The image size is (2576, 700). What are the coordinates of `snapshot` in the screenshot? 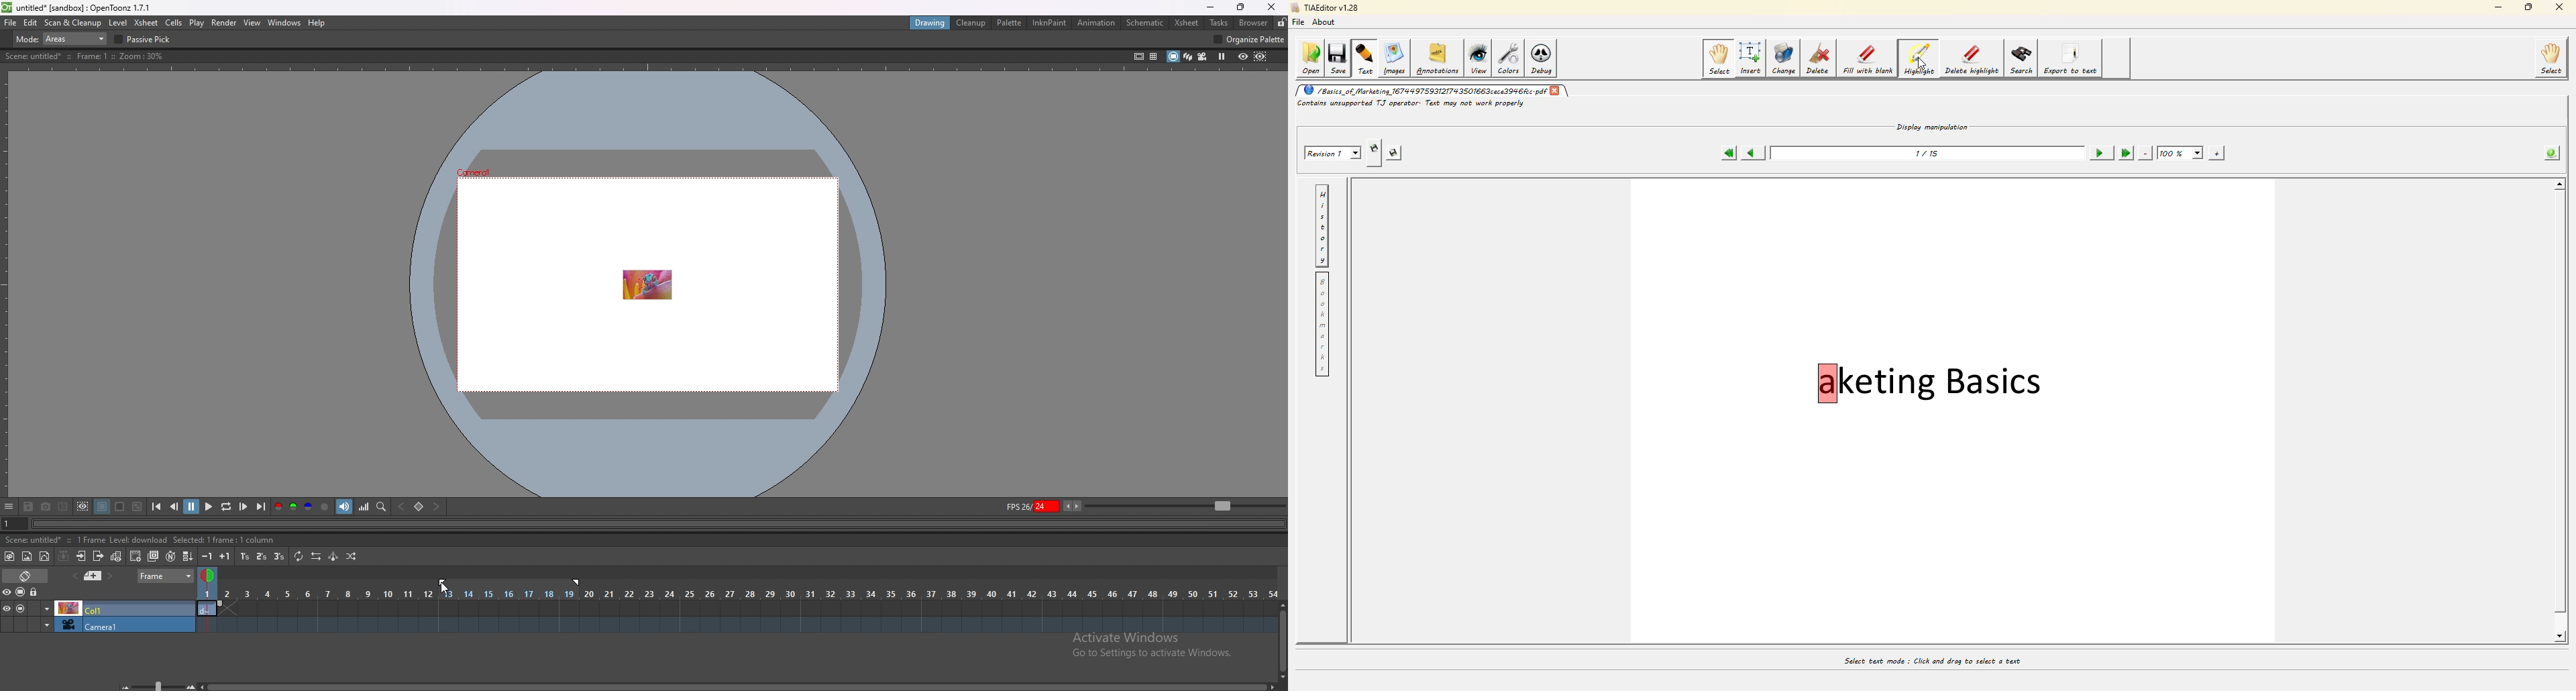 It's located at (46, 507).